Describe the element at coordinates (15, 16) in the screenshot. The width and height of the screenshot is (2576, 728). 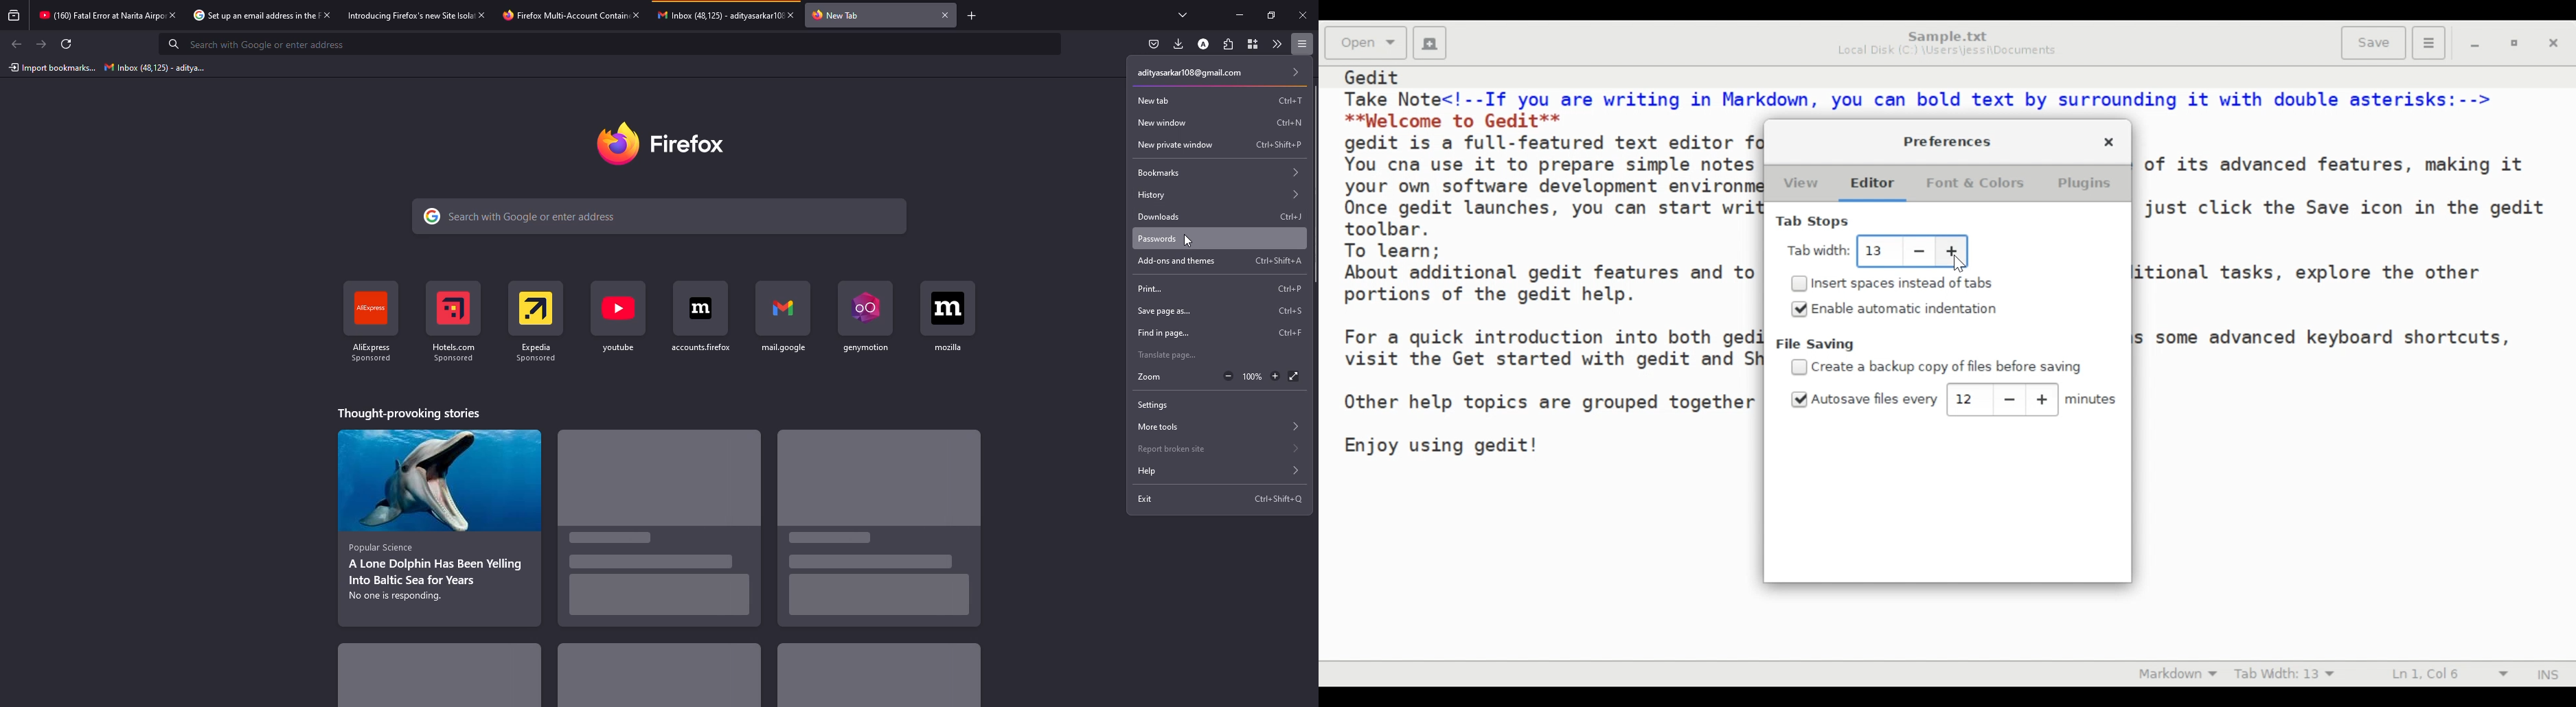
I see `view recent` at that location.